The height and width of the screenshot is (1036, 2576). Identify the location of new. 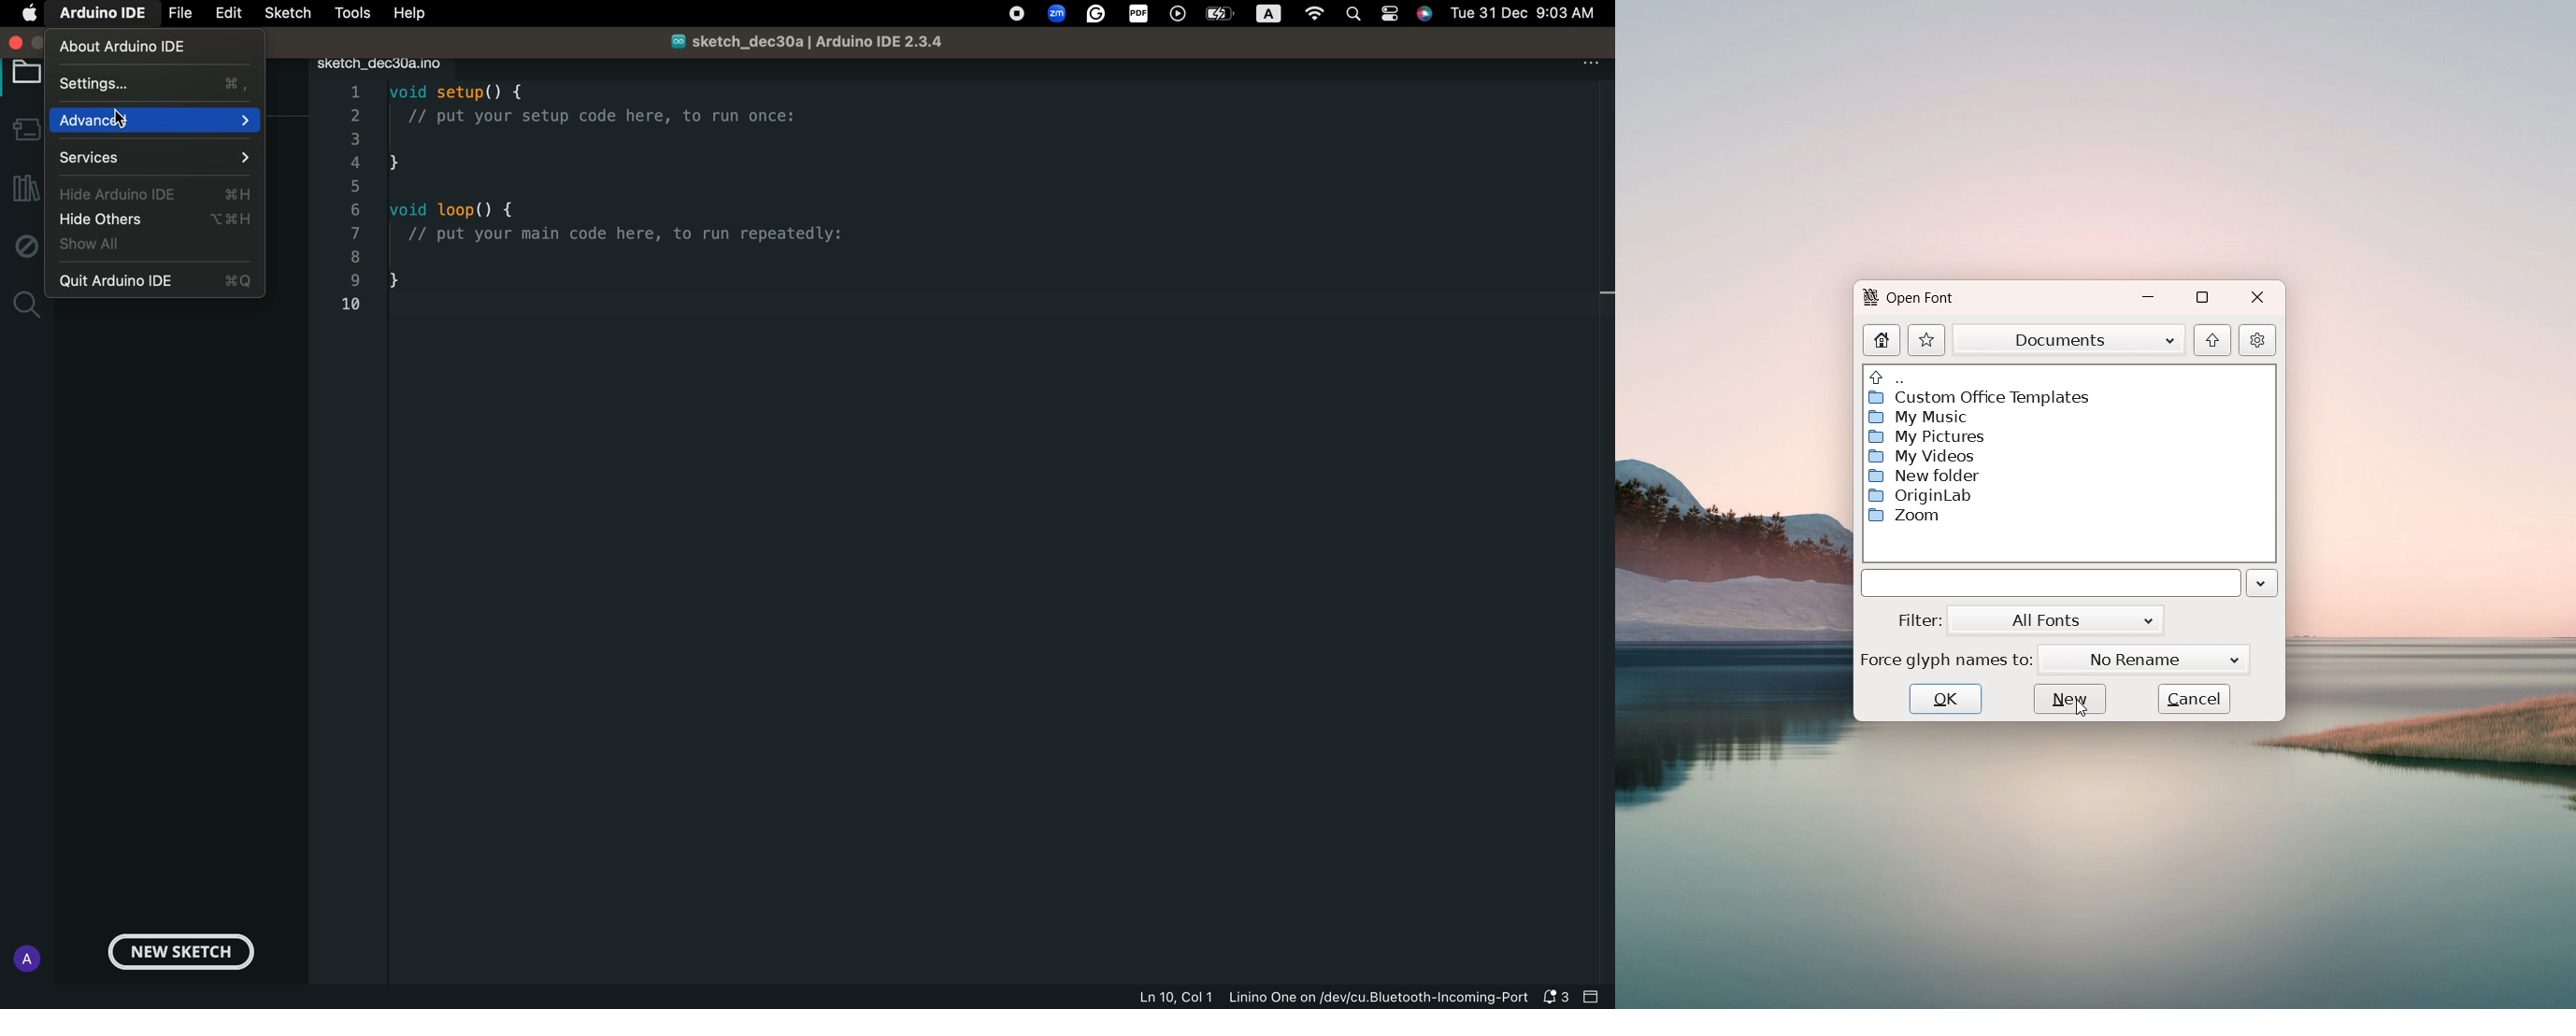
(2069, 698).